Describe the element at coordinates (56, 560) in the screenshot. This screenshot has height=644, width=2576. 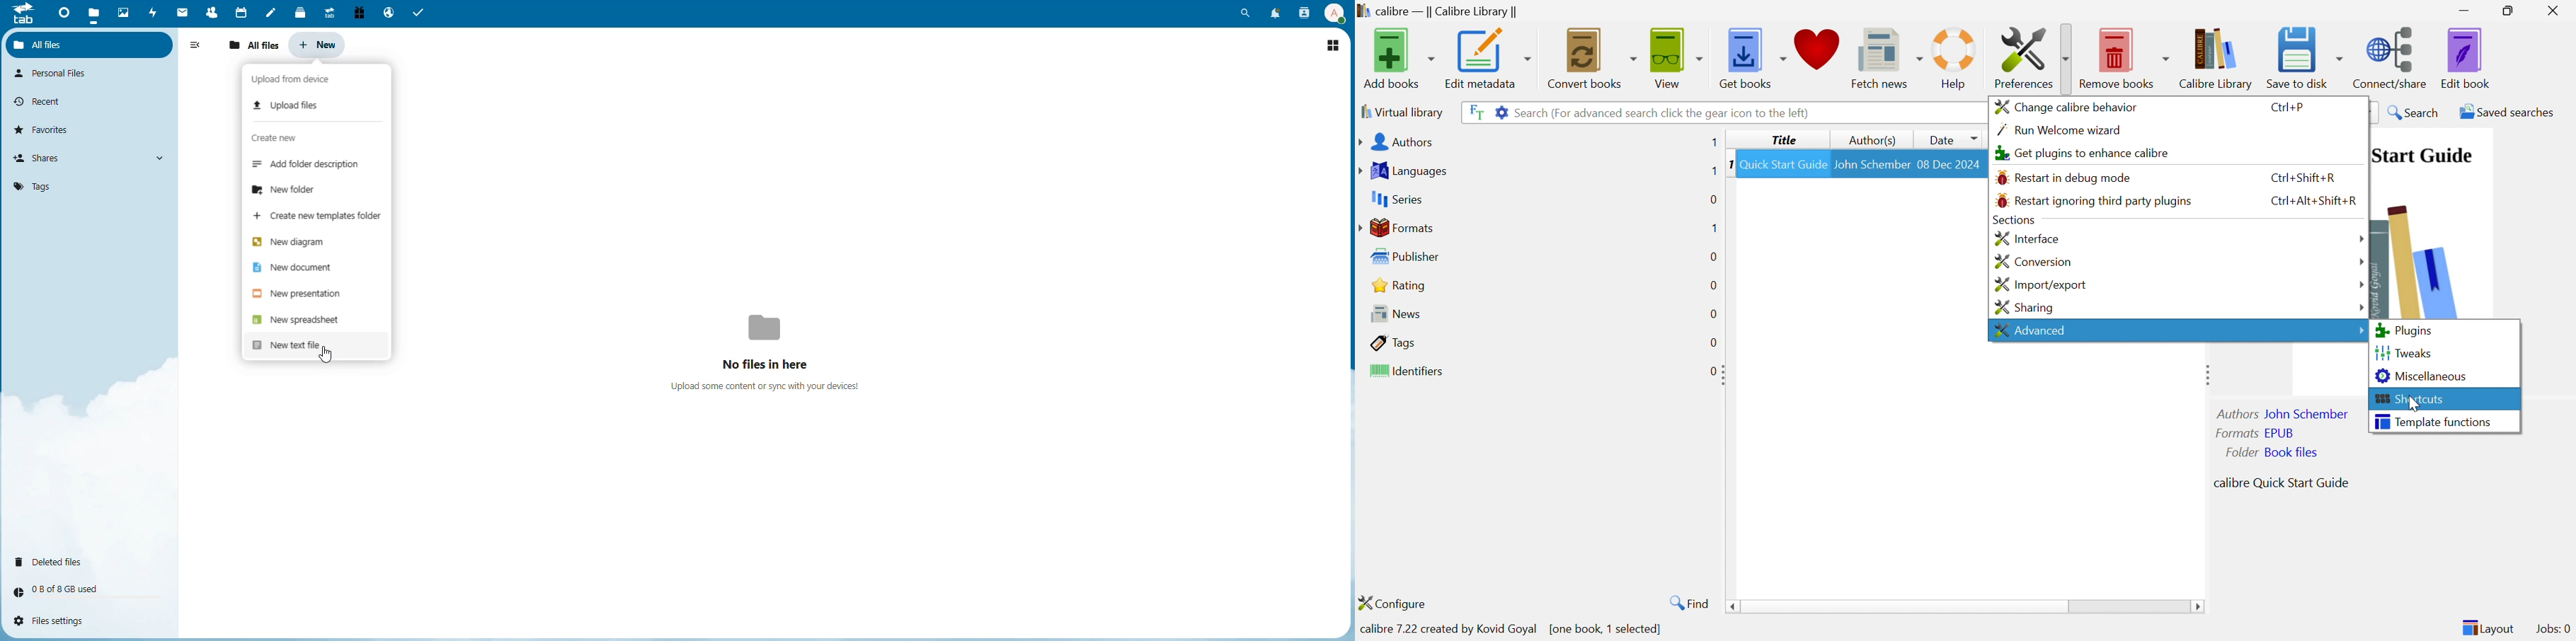
I see `Deleted Files` at that location.